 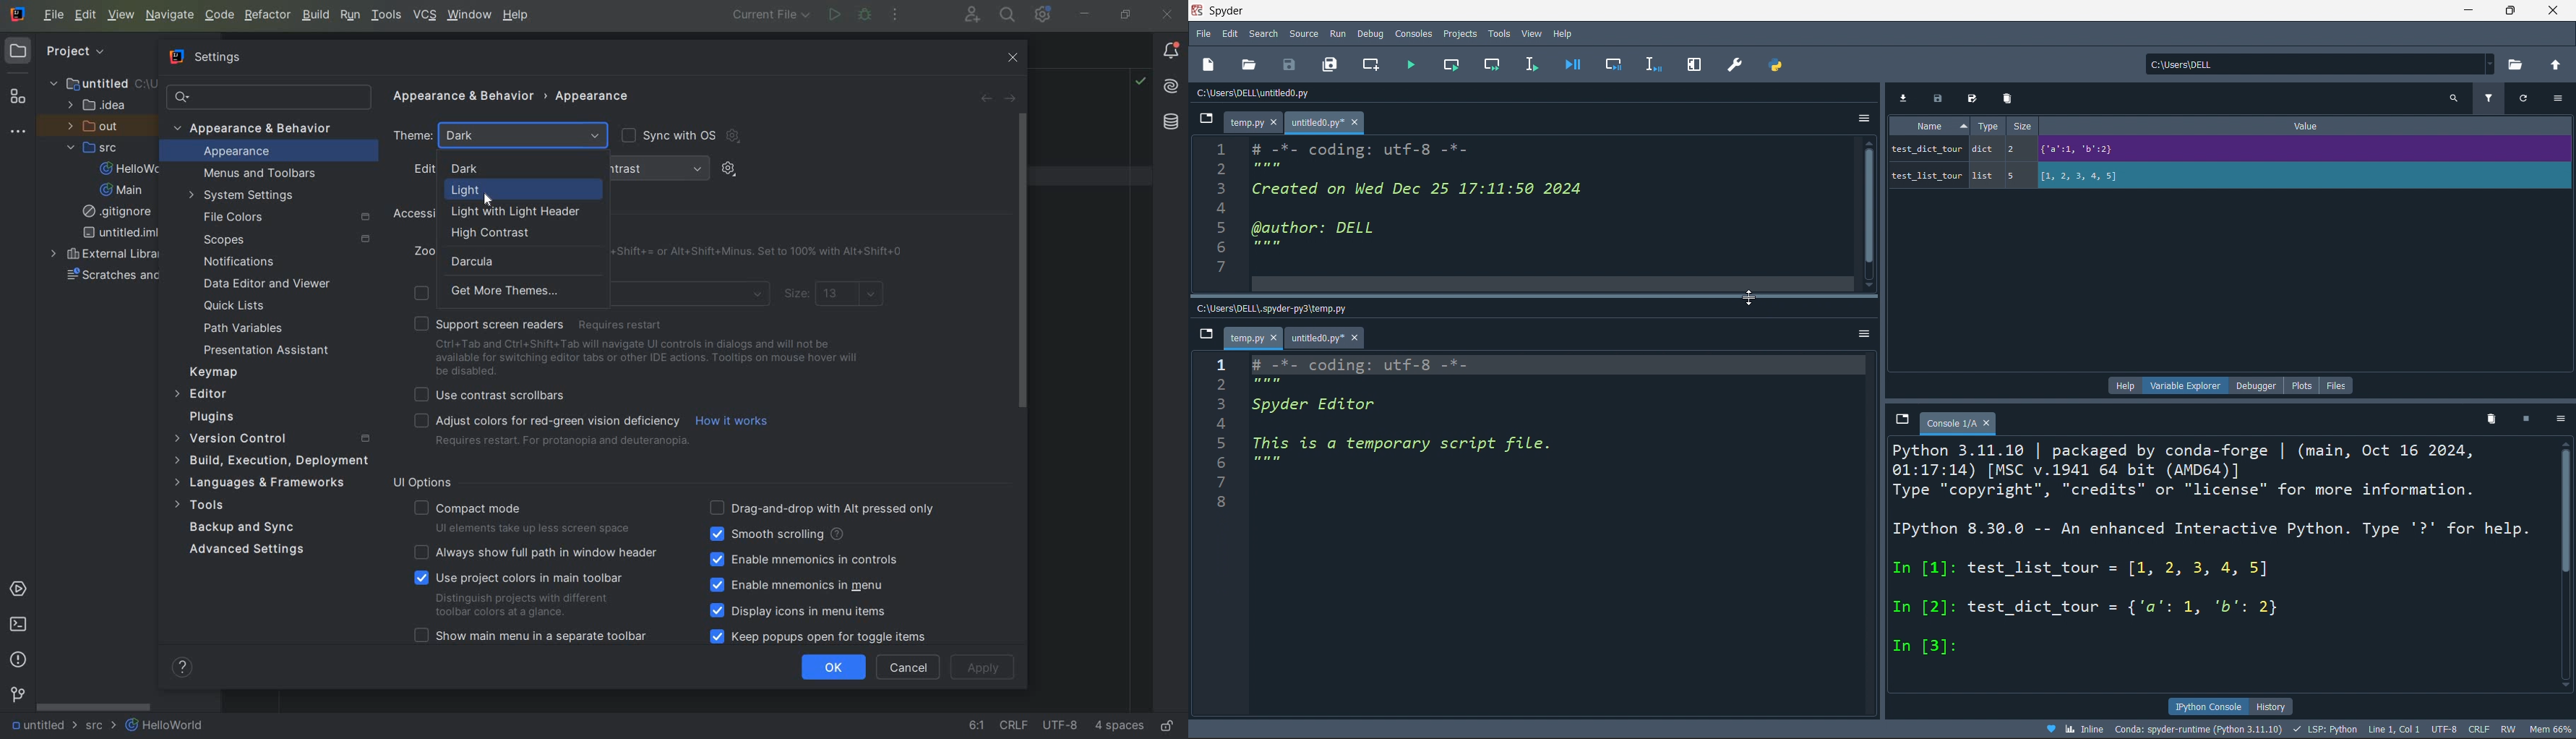 I want to click on minimize, so click(x=2466, y=11).